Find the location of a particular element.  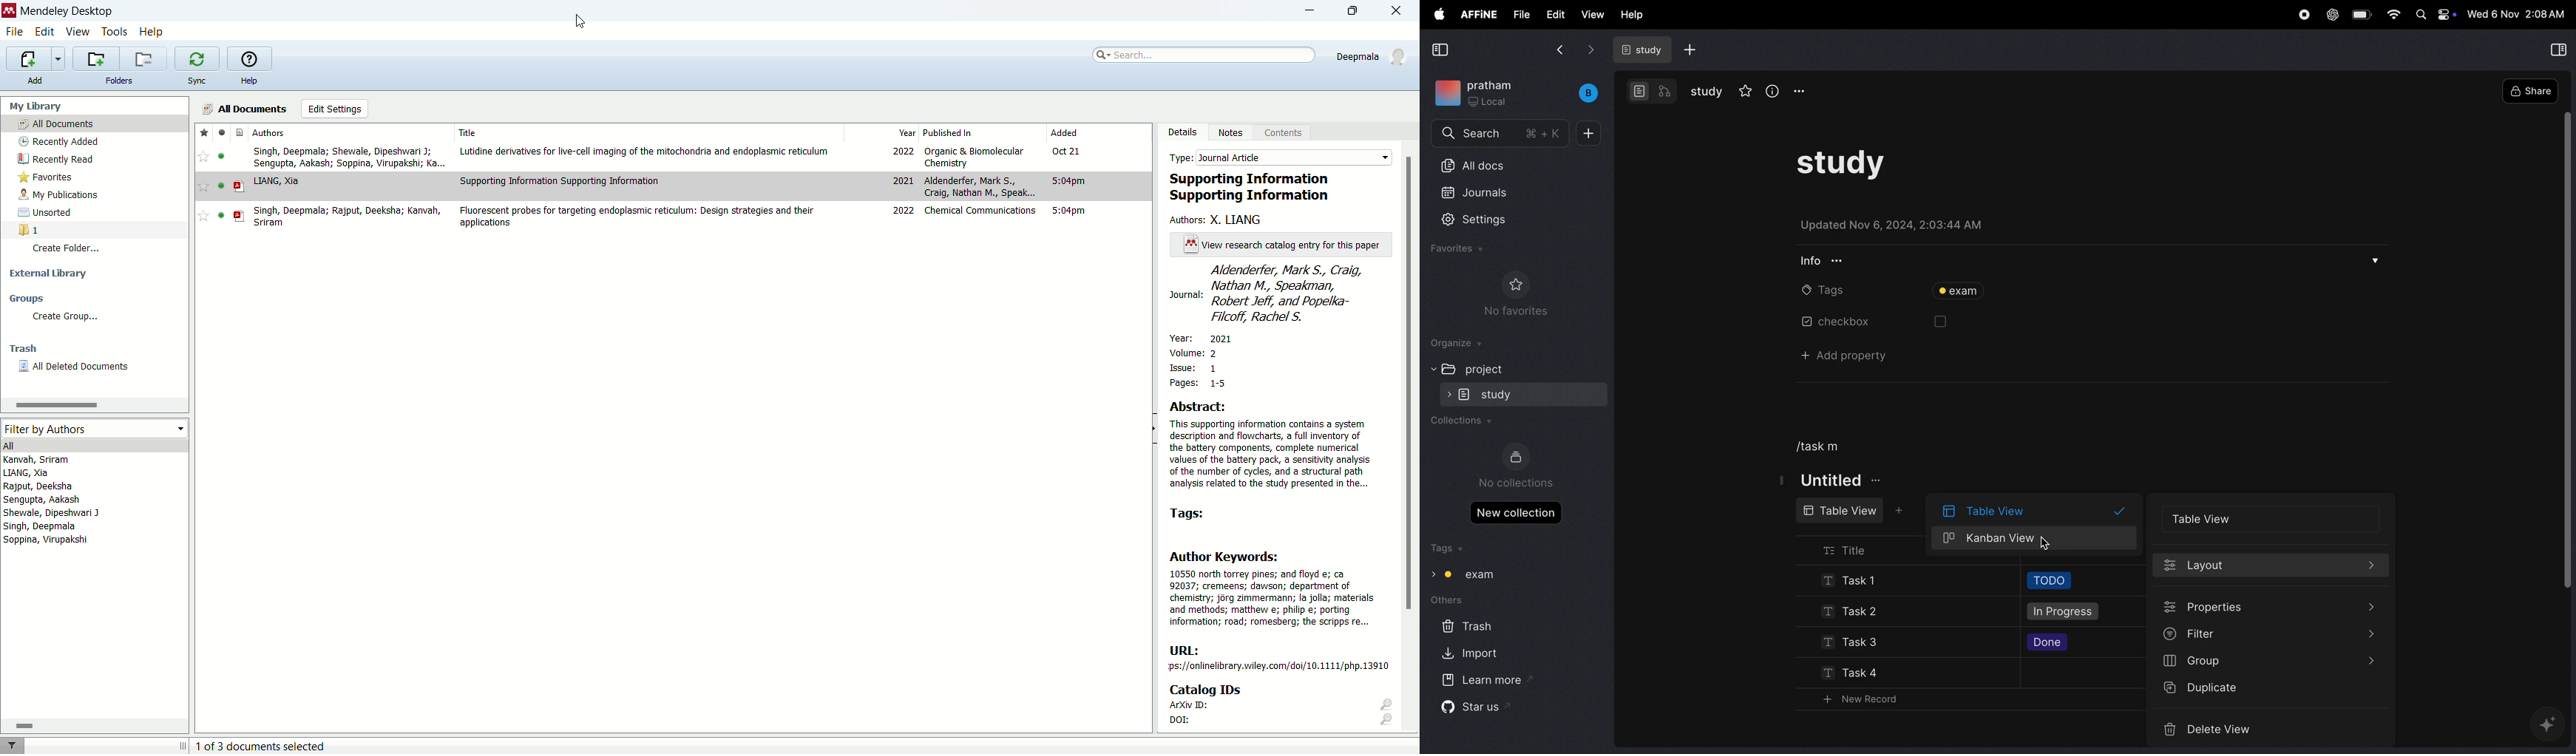

collapse view is located at coordinates (1442, 49).